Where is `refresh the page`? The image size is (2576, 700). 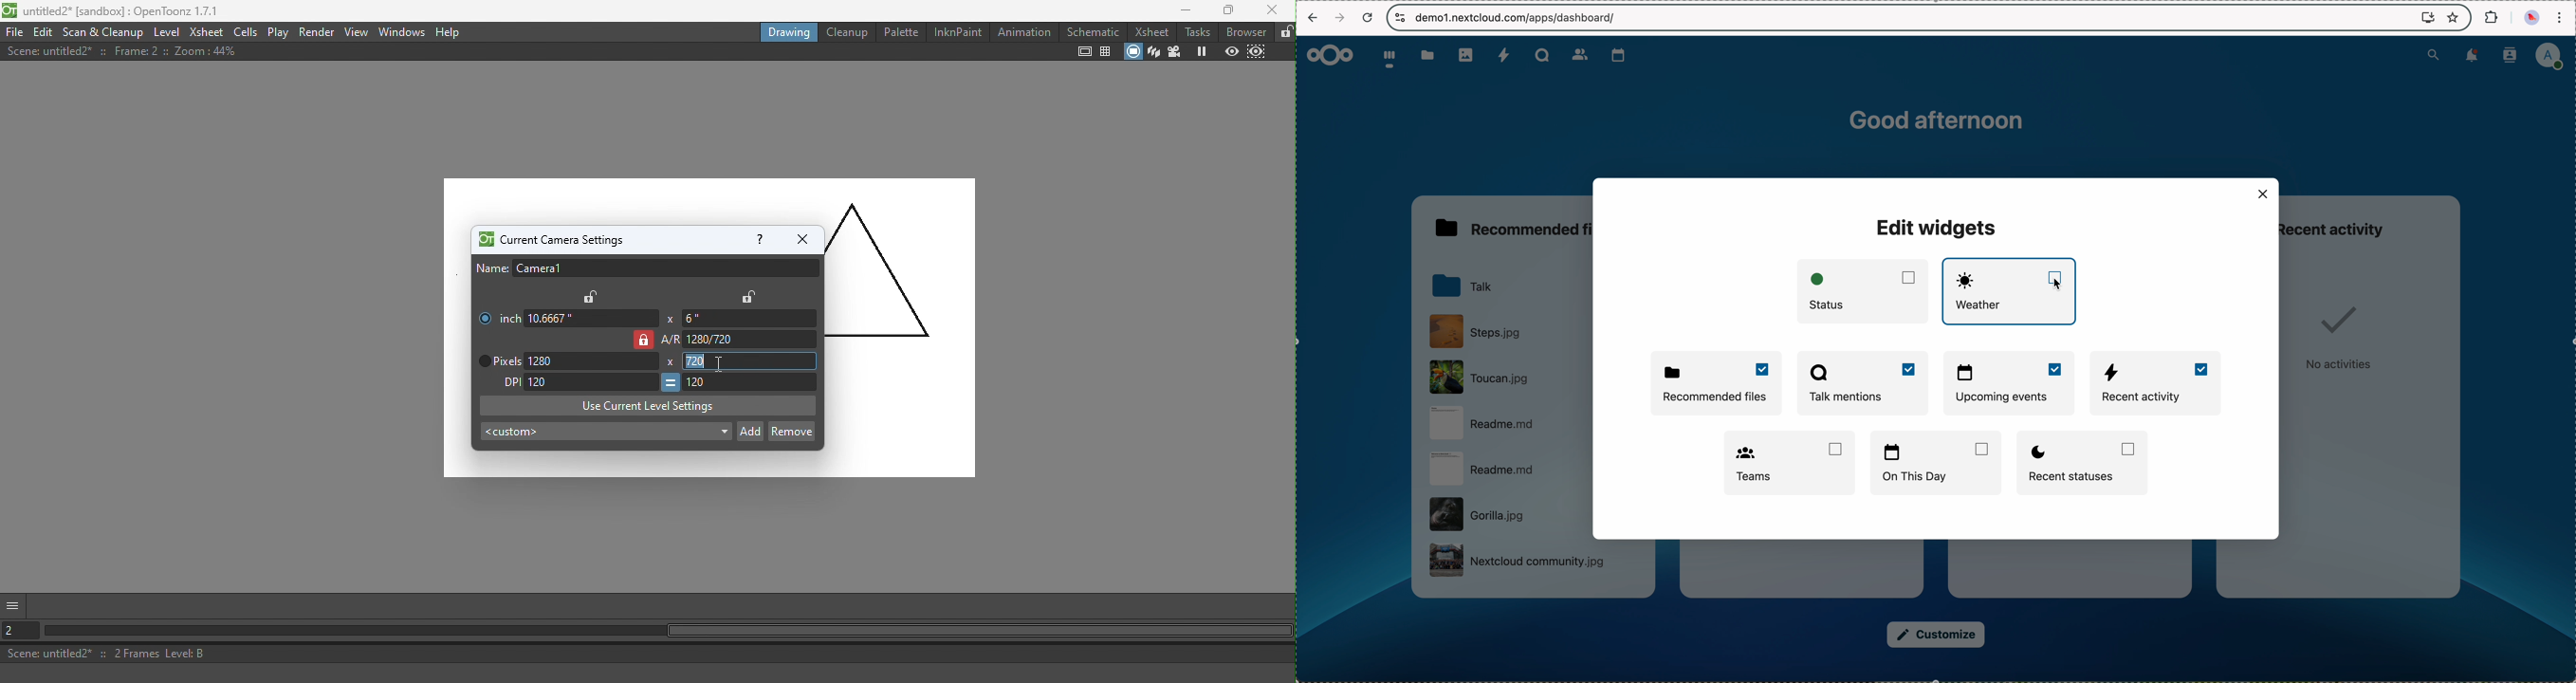
refresh the page is located at coordinates (1371, 19).